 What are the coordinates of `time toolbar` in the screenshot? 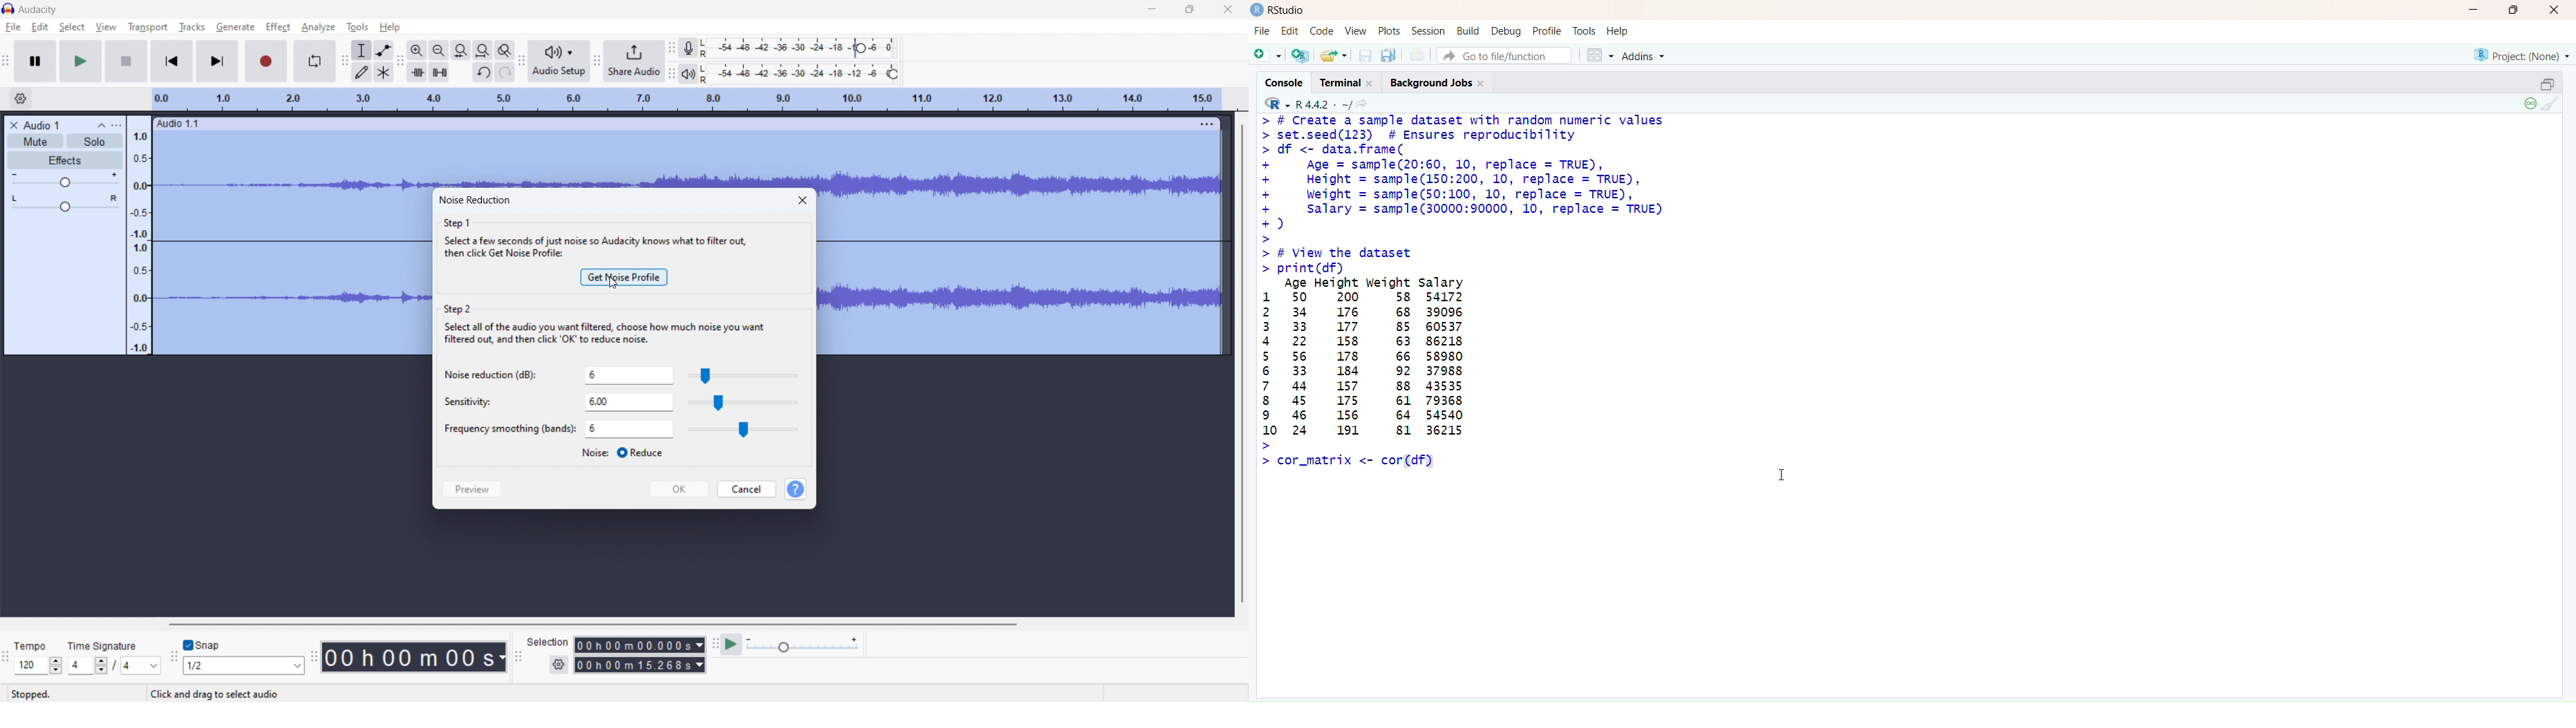 It's located at (314, 655).